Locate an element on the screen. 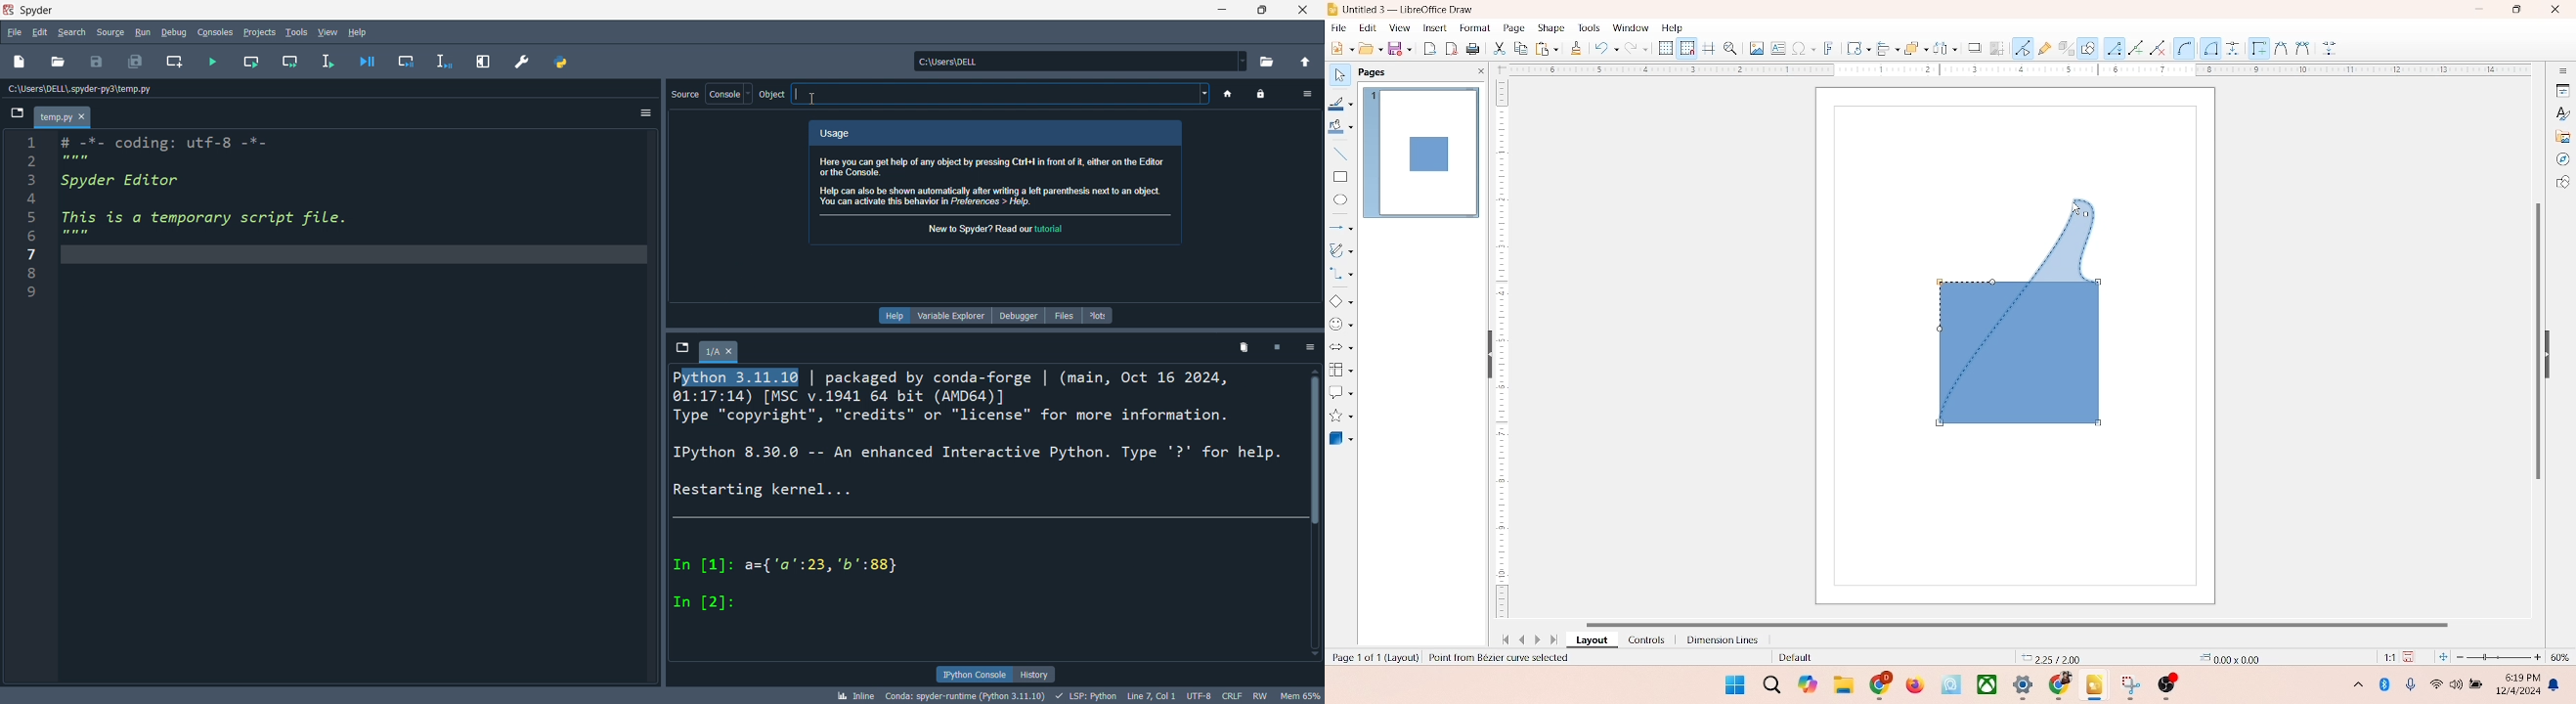 The image size is (2576, 728). projects is located at coordinates (255, 29).